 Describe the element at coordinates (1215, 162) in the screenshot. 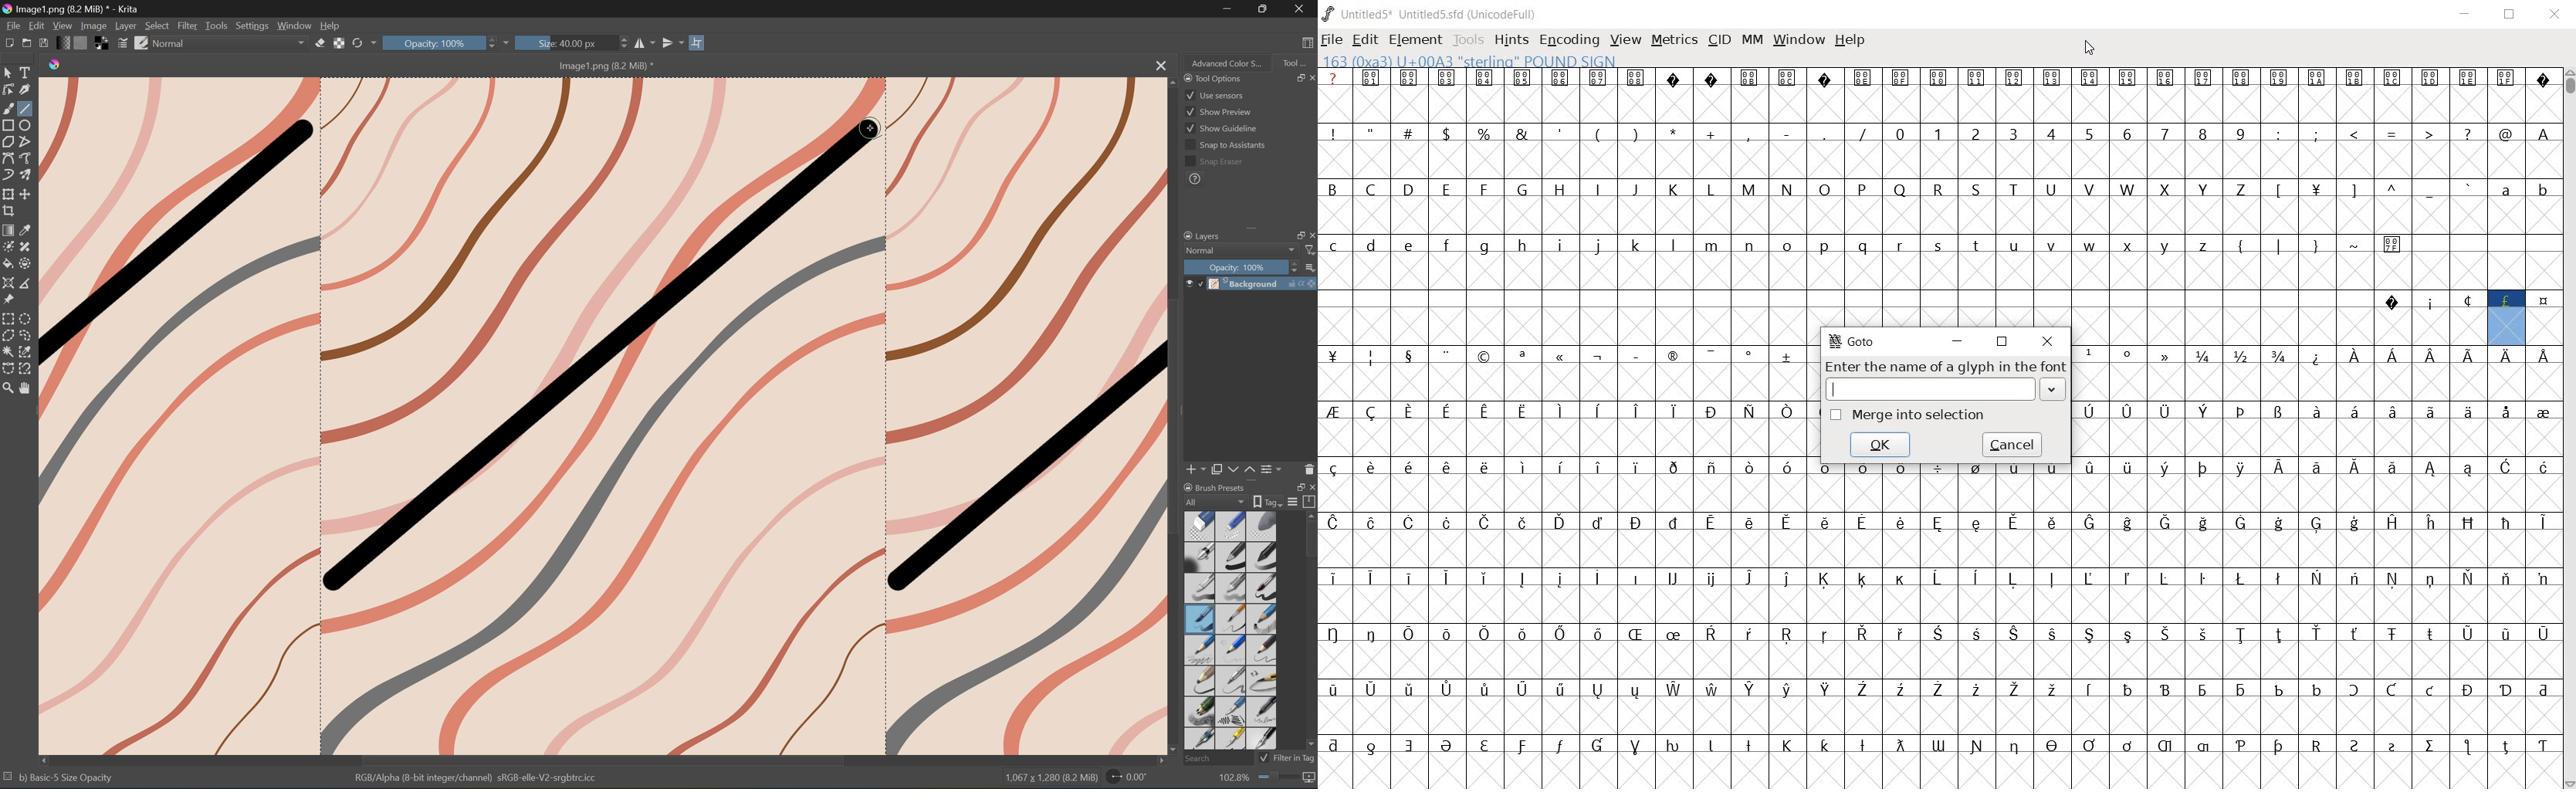

I see `Snap erasor` at that location.